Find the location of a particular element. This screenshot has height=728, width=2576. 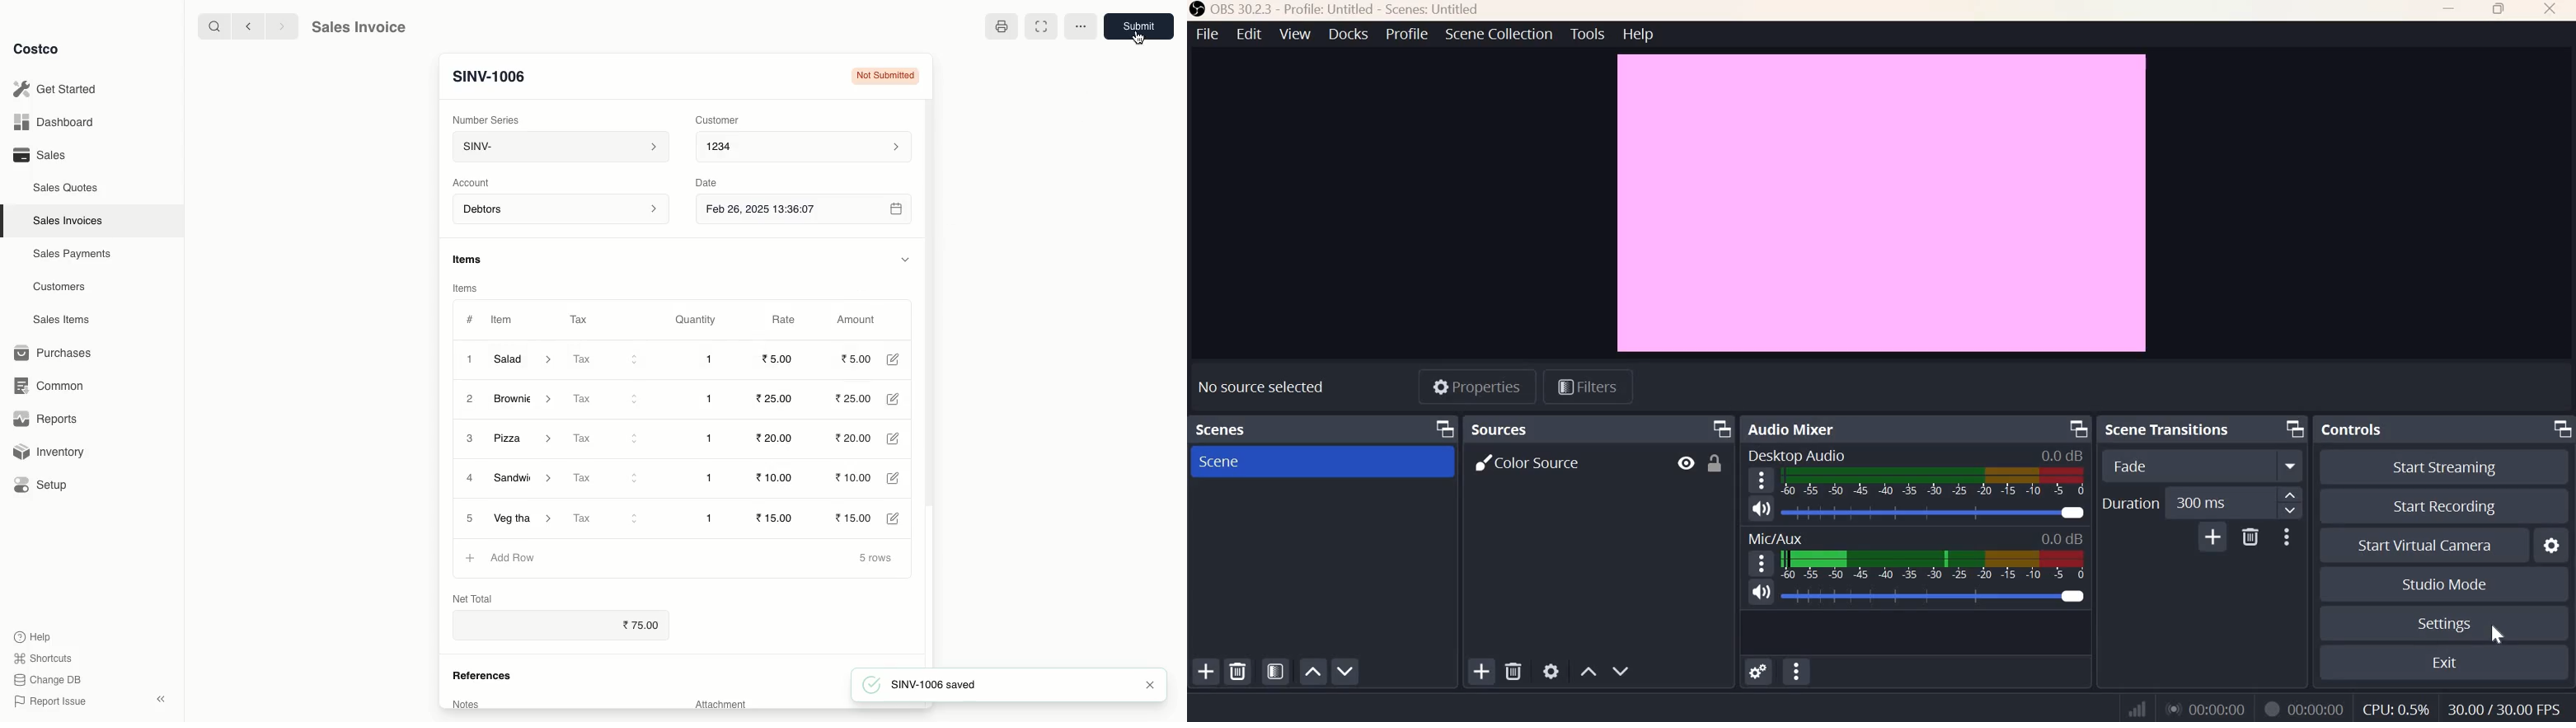

Add source(s) is located at coordinates (1479, 671).